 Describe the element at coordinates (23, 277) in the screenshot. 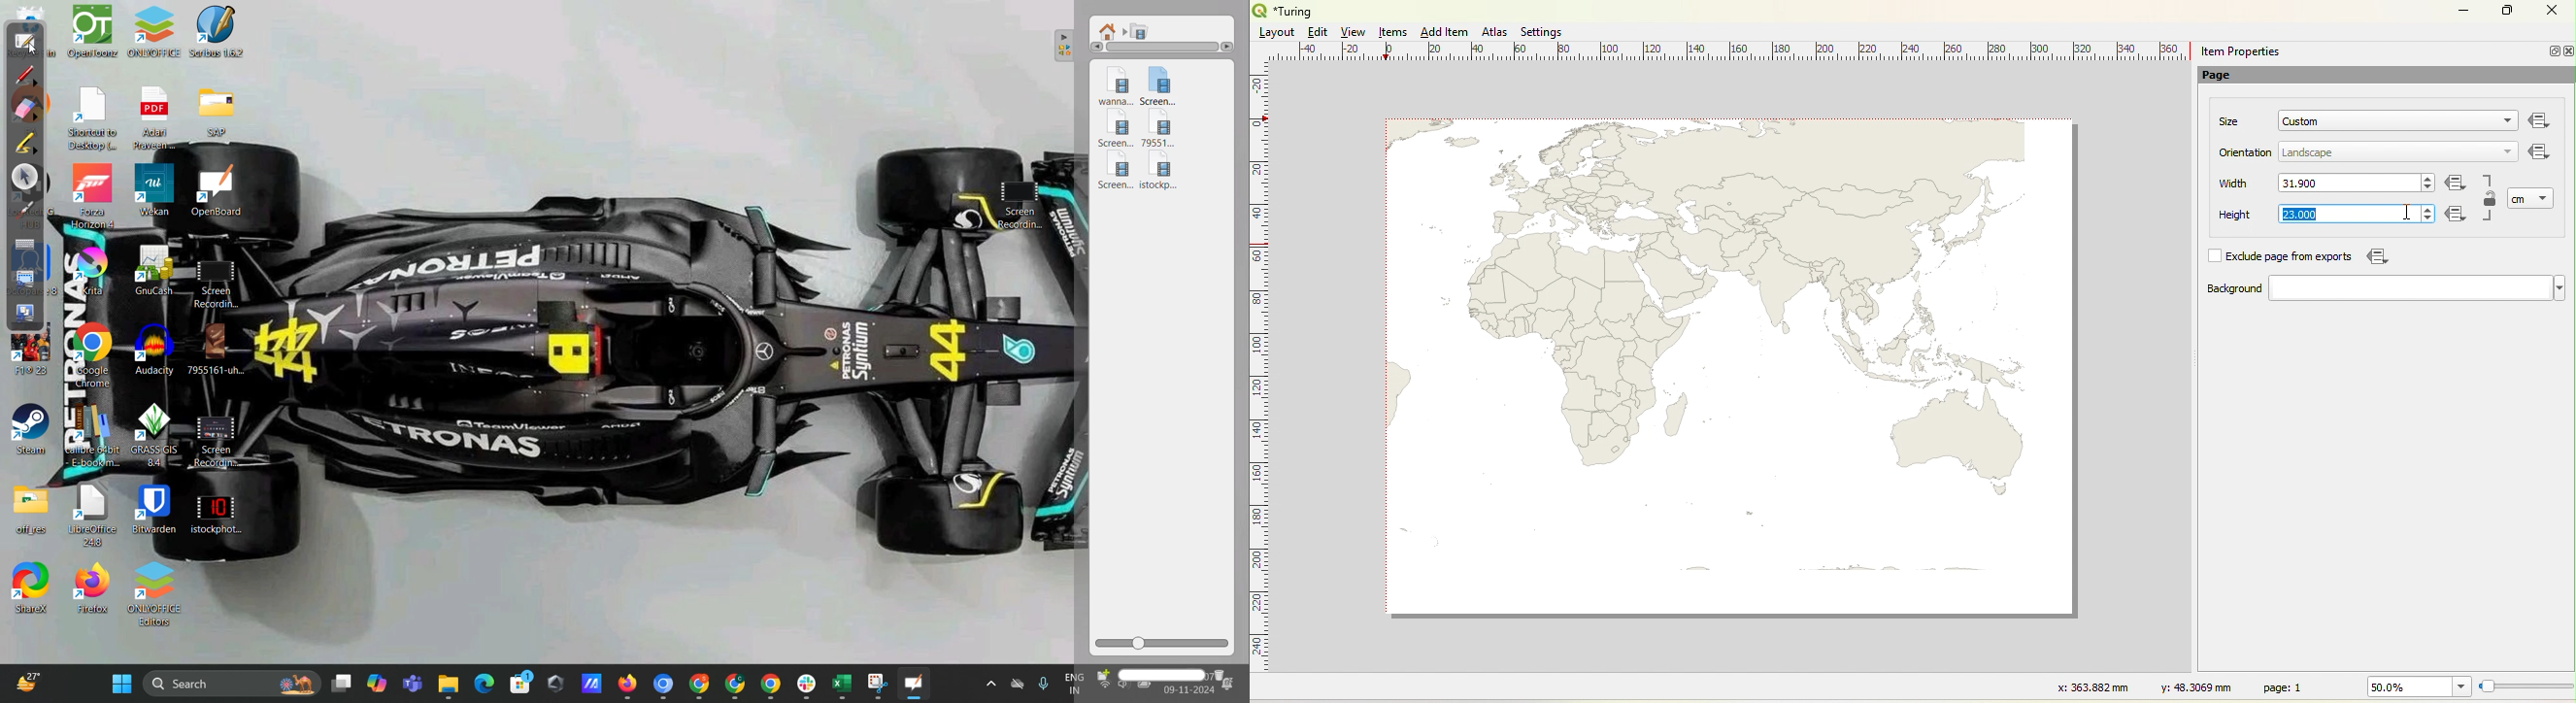

I see `capture part of screen` at that location.